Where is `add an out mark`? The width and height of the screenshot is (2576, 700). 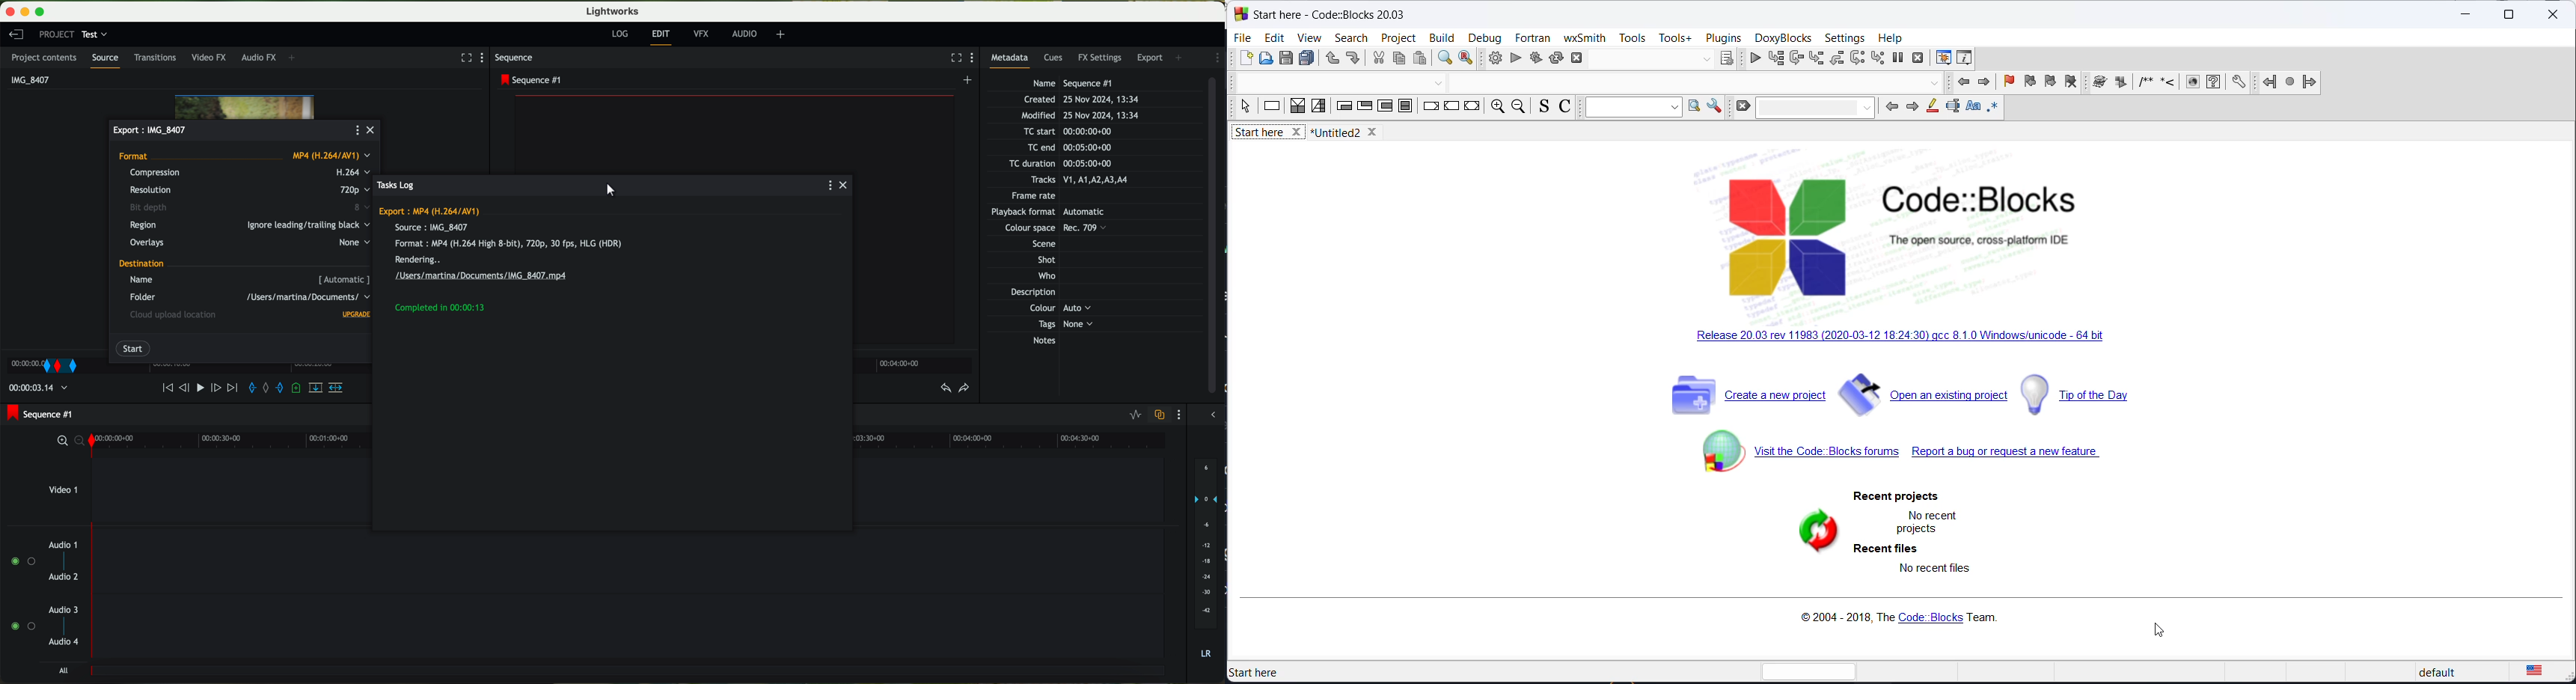
add an out mark is located at coordinates (279, 390).